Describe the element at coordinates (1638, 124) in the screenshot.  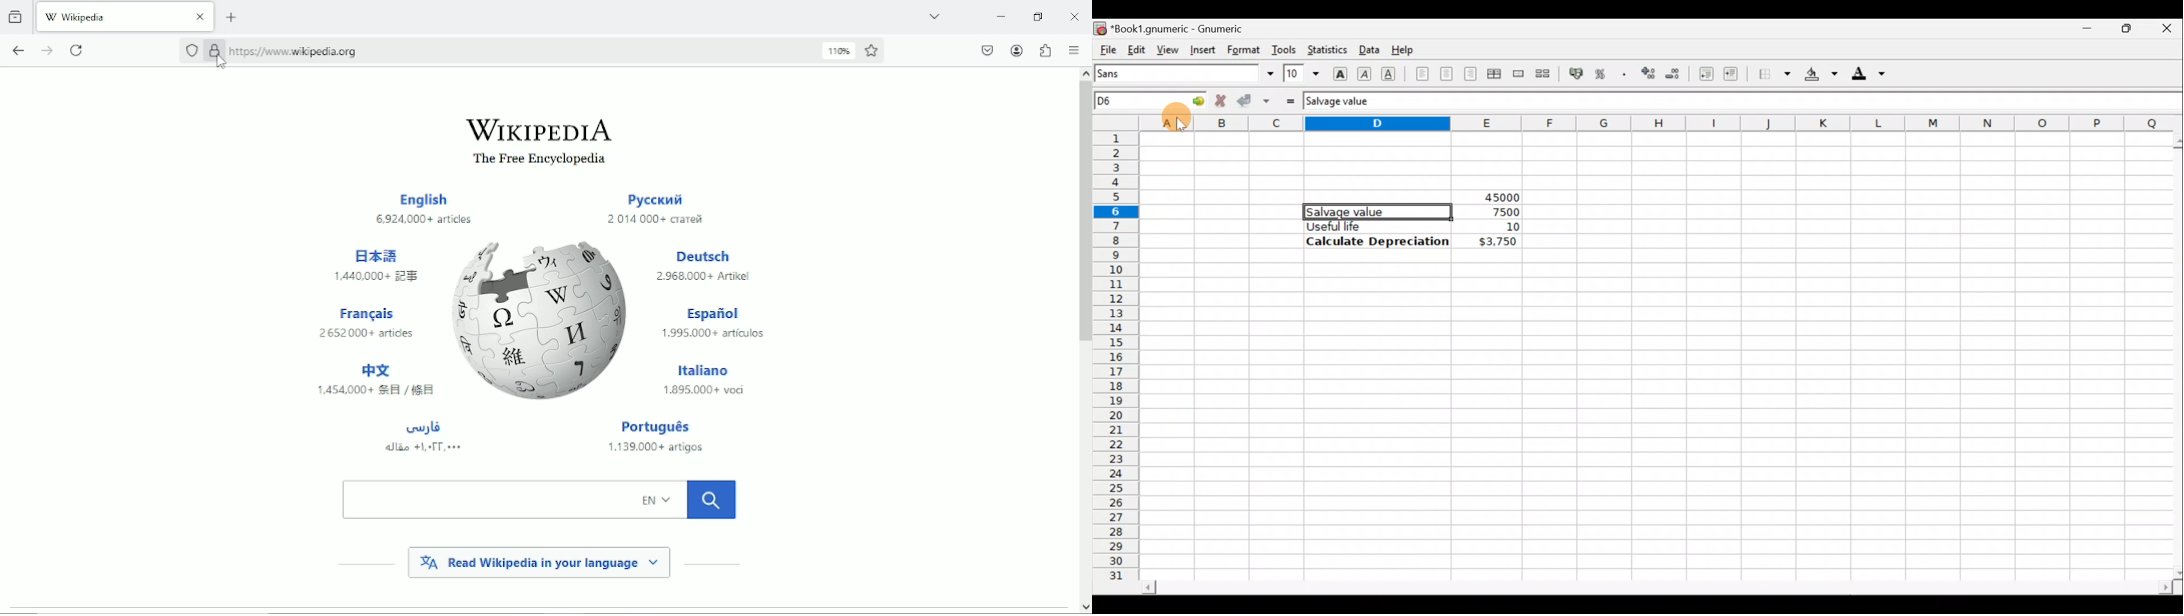
I see `Columns` at that location.